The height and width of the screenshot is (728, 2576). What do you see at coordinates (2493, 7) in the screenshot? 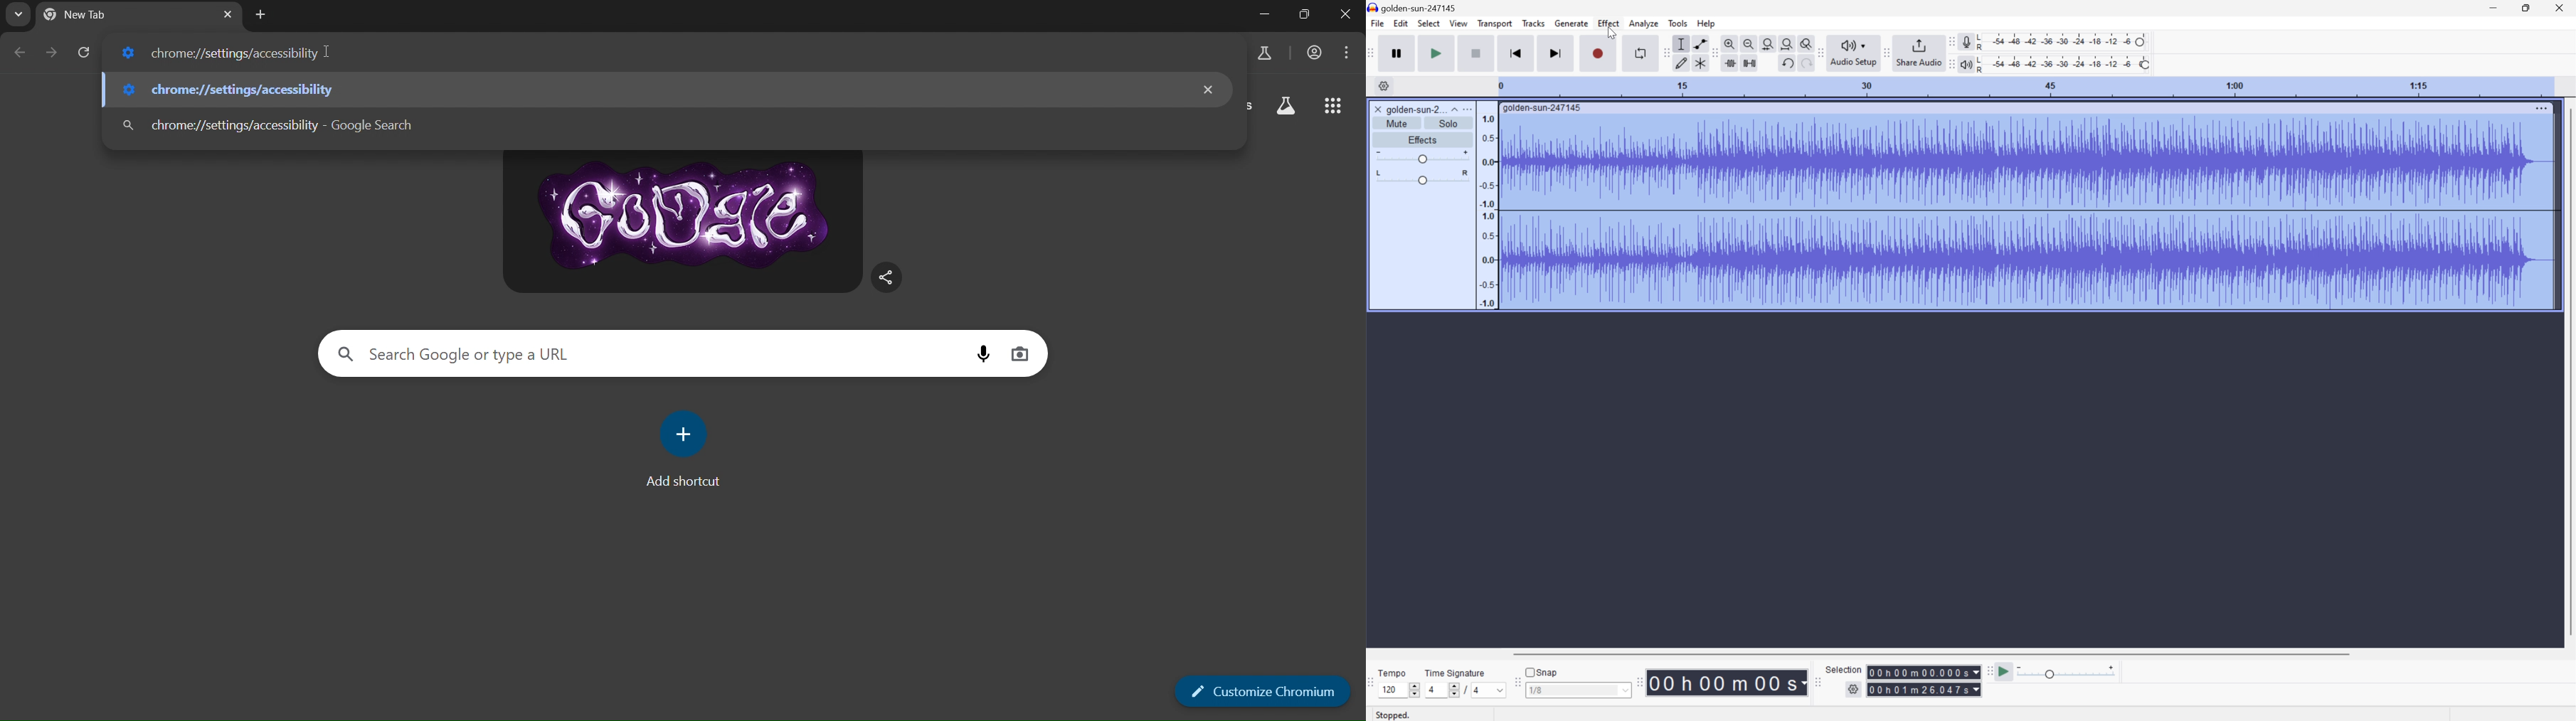
I see `Minimize` at bounding box center [2493, 7].